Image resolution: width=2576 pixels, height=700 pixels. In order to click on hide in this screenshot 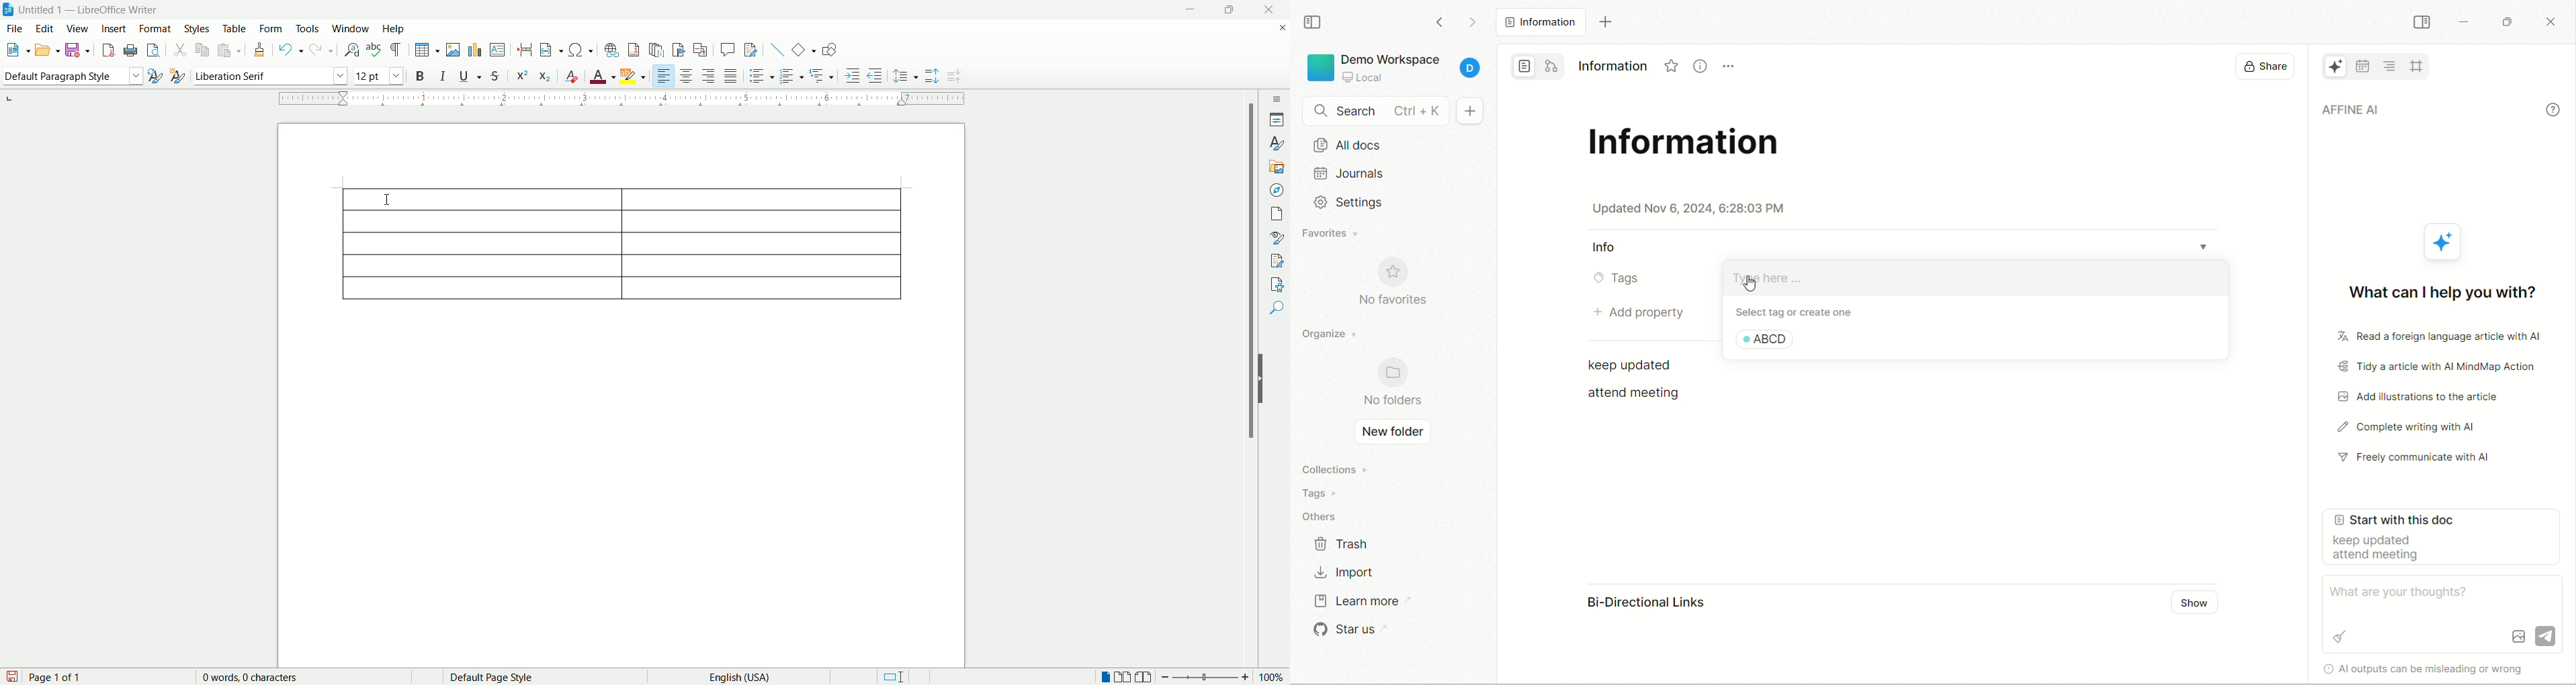, I will do `click(1264, 381)`.